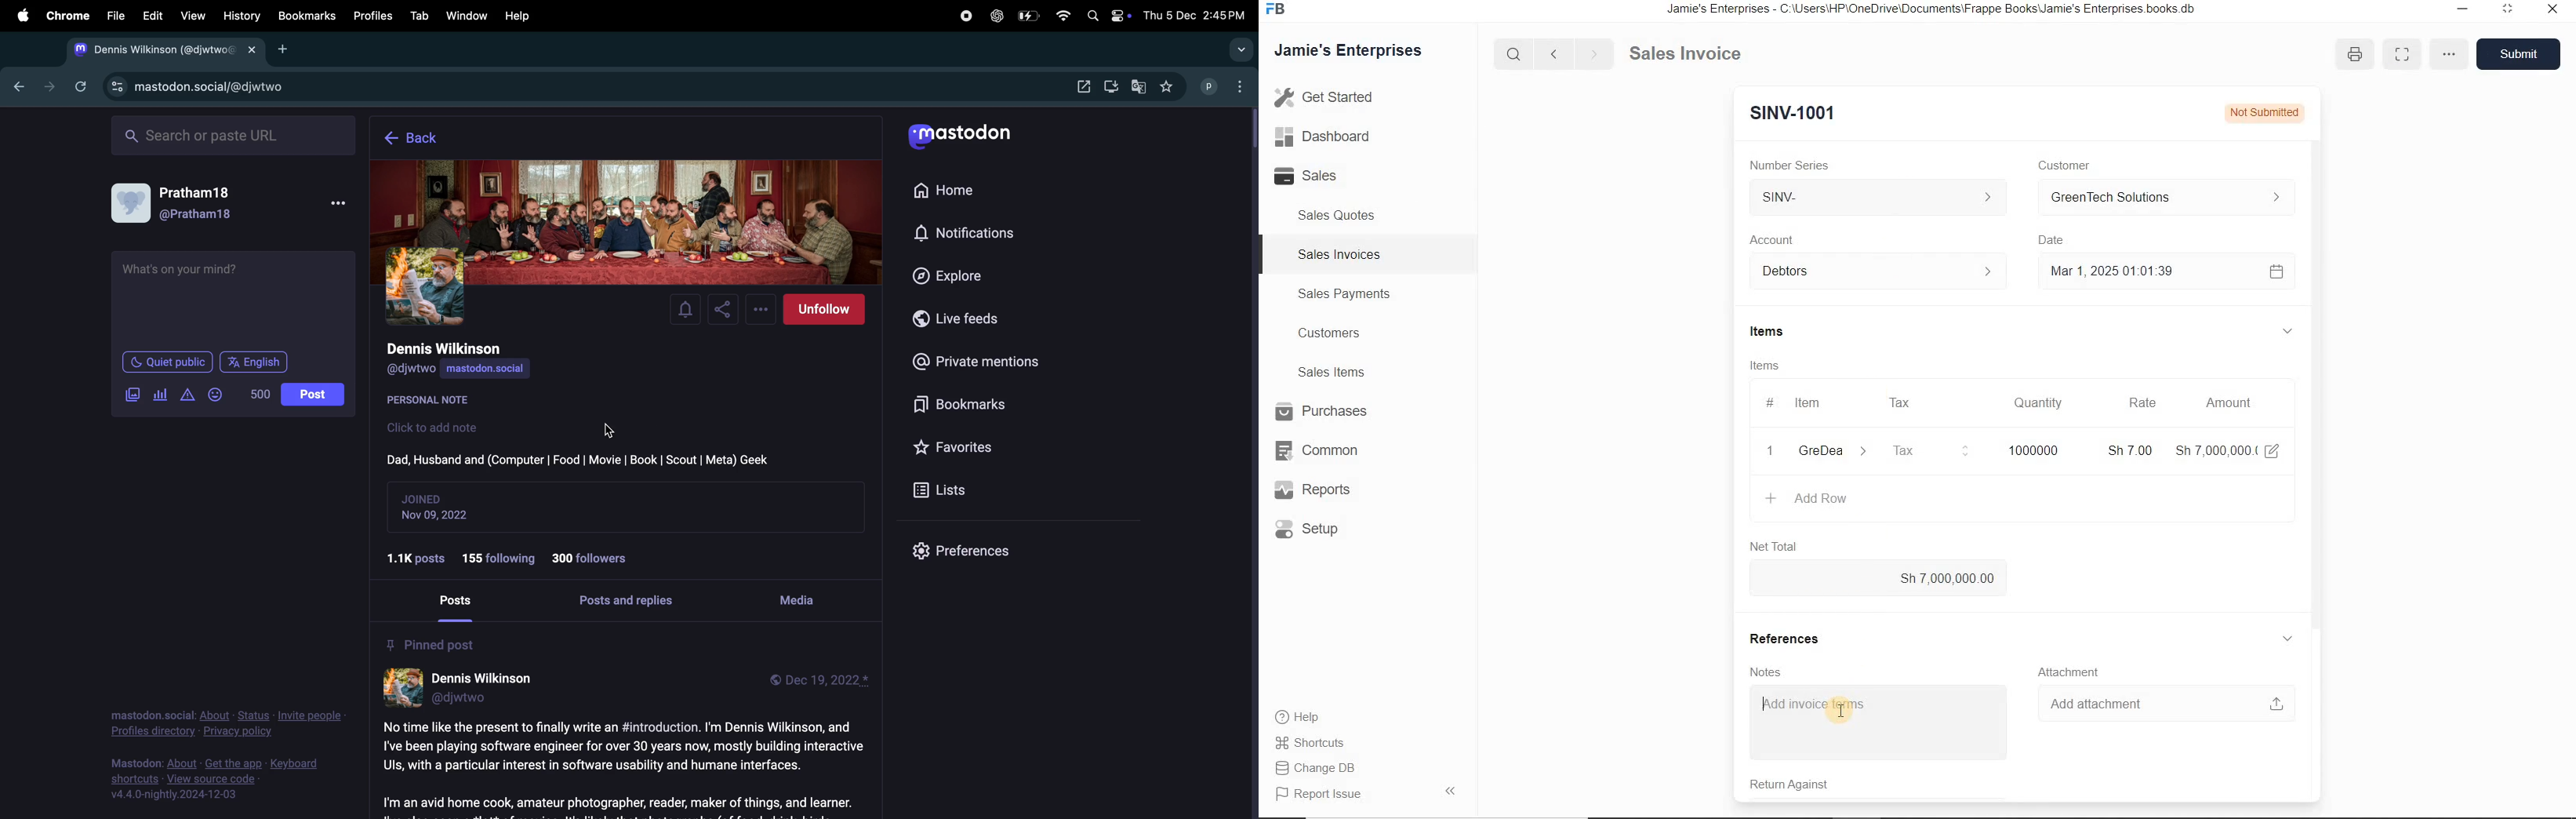  What do you see at coordinates (1337, 253) in the screenshot?
I see `Sales Invoices` at bounding box center [1337, 253].